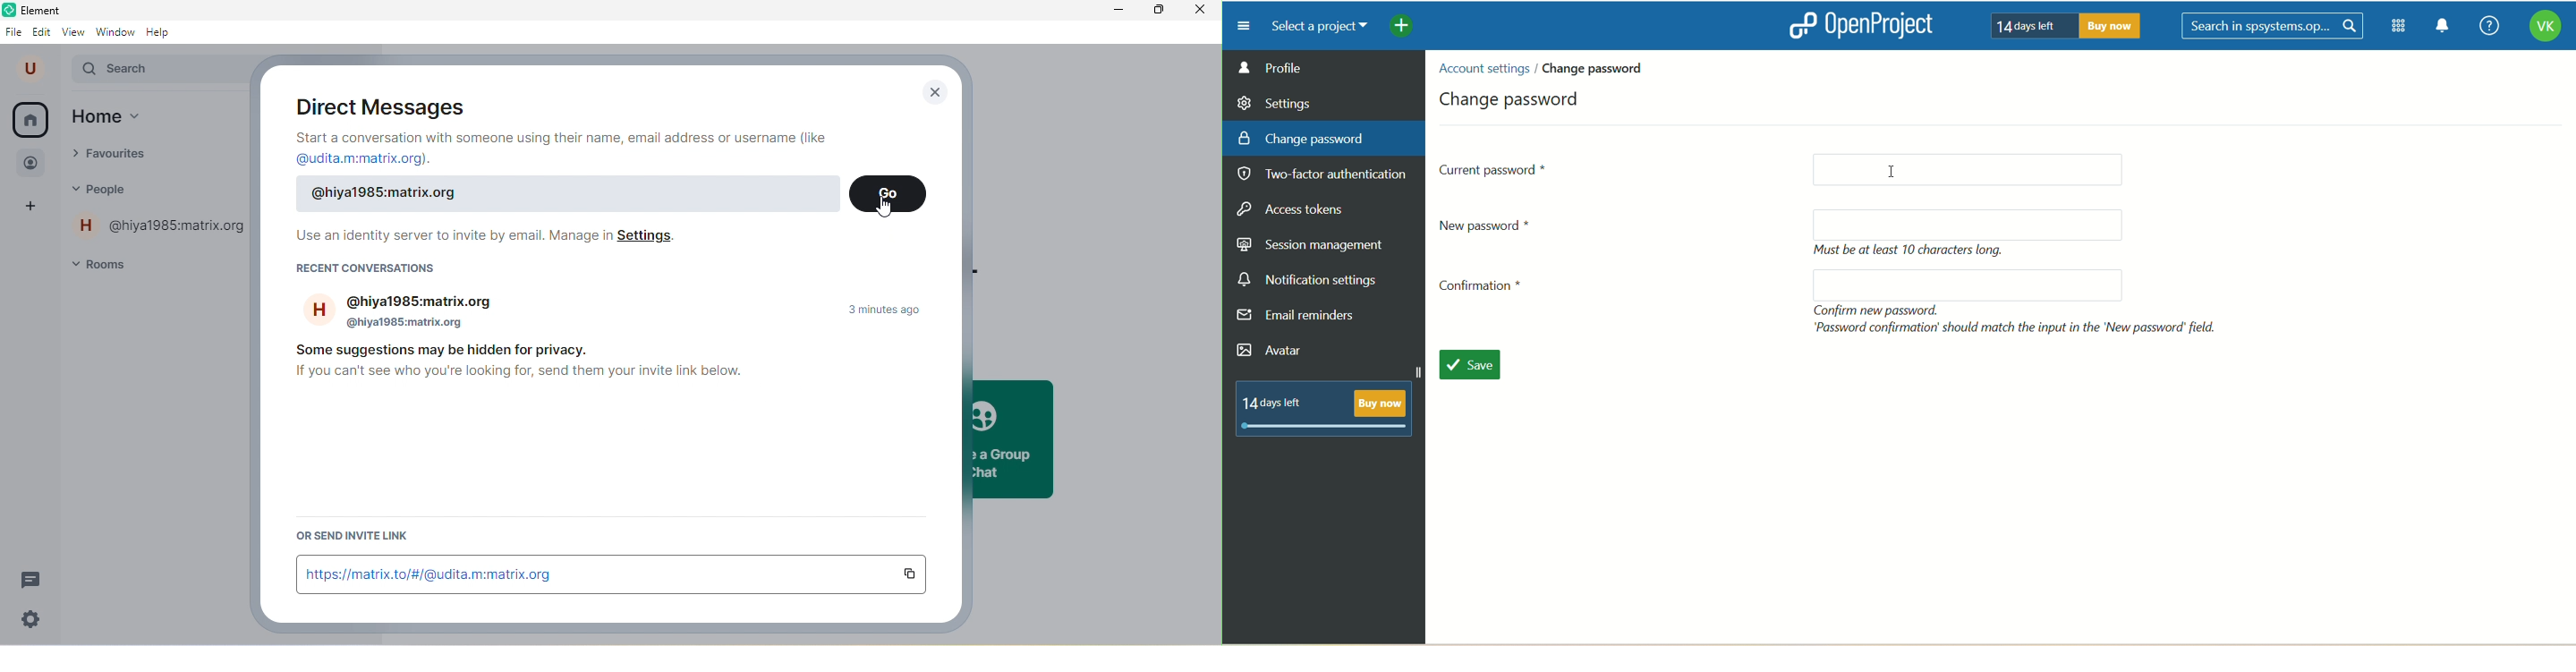 The width and height of the screenshot is (2576, 672). What do you see at coordinates (34, 208) in the screenshot?
I see `add space` at bounding box center [34, 208].